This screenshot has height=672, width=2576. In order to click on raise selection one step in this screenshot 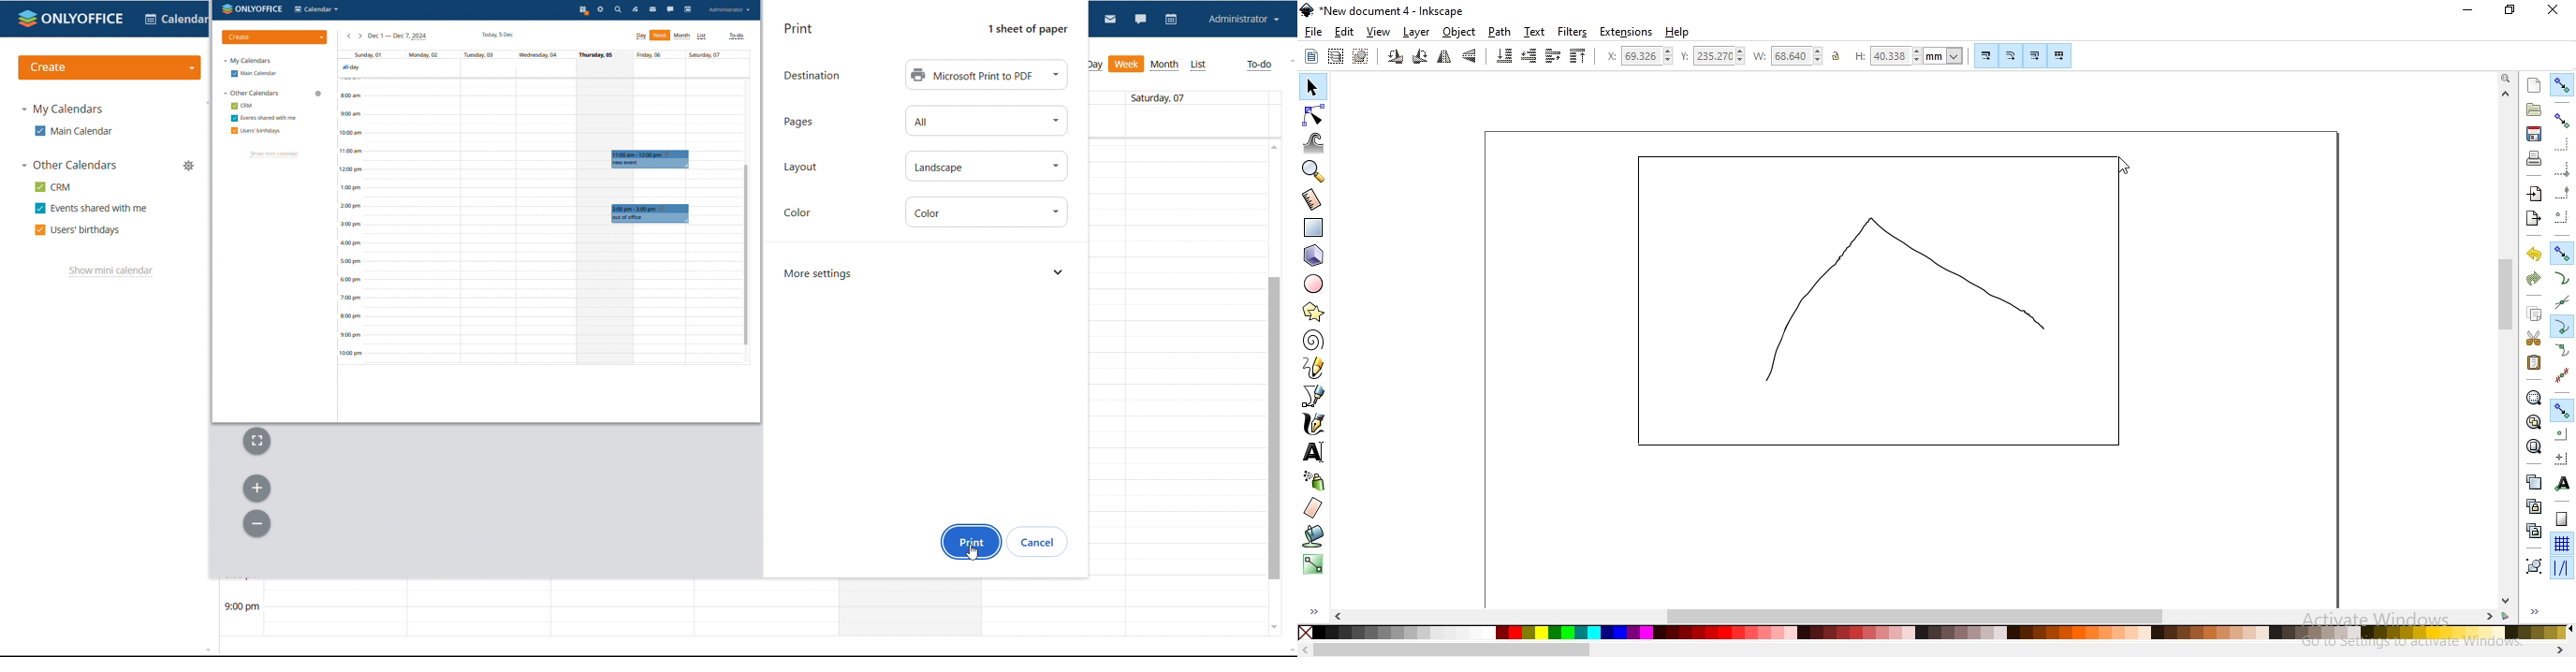, I will do `click(1552, 56)`.